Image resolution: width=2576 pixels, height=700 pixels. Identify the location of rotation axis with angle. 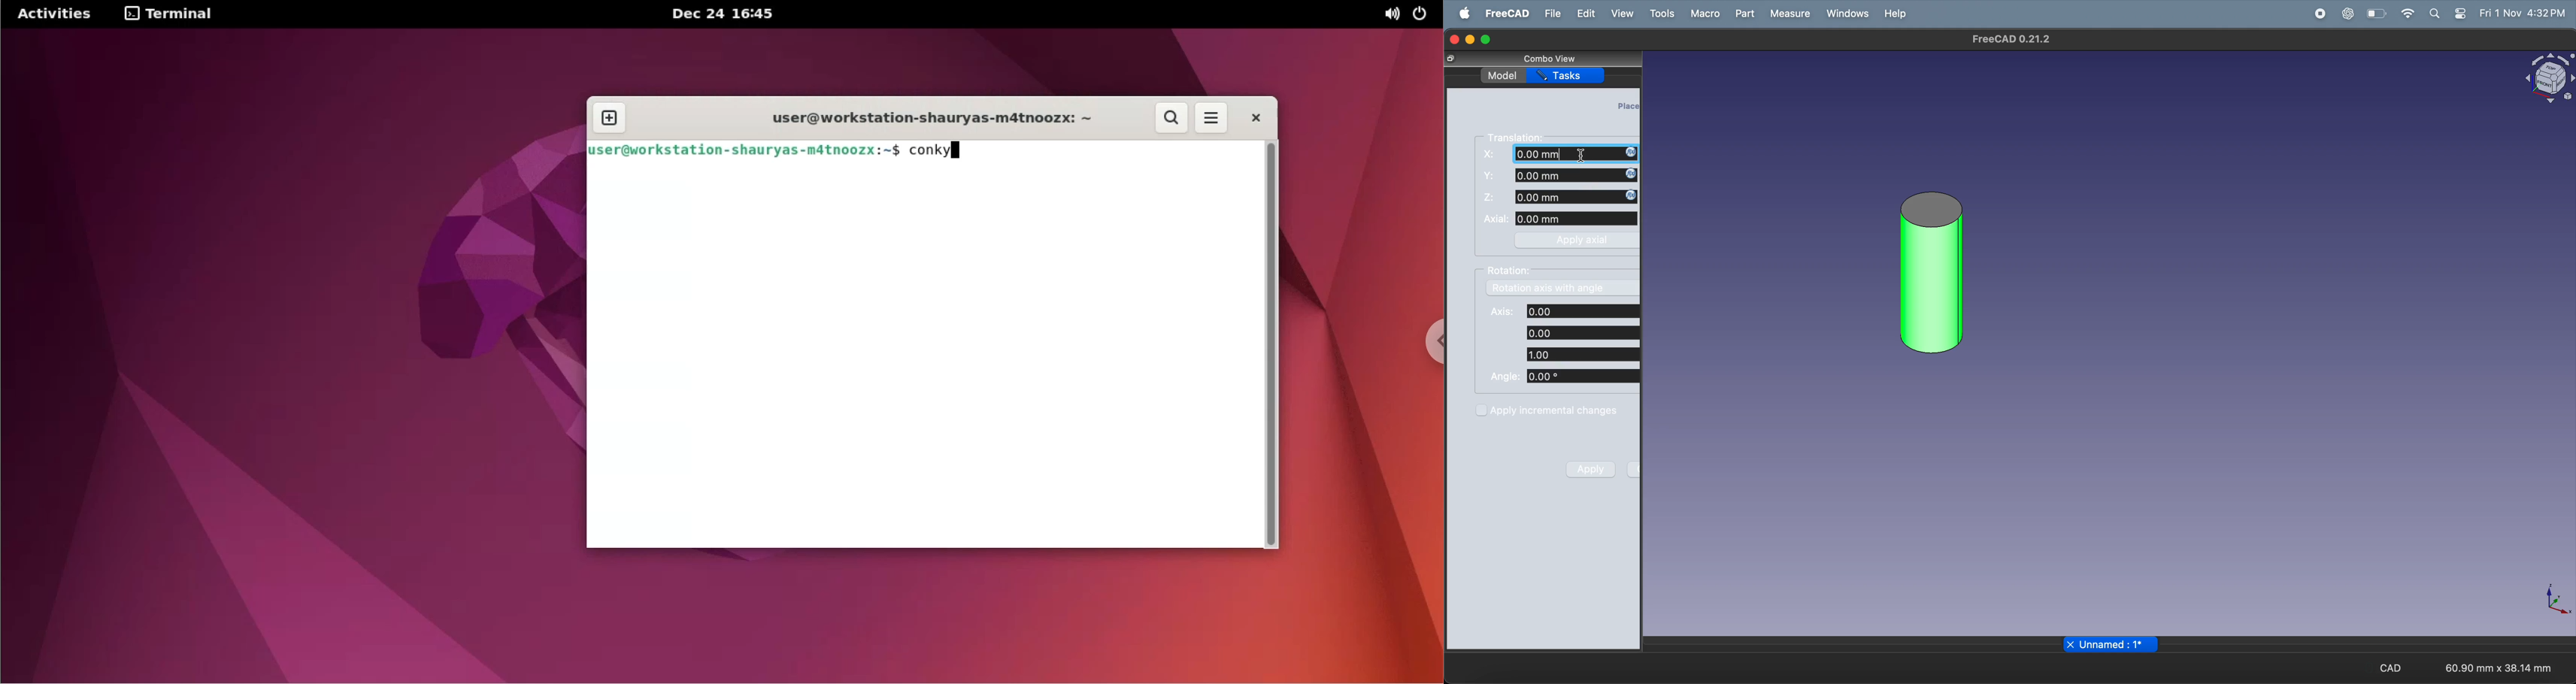
(1564, 288).